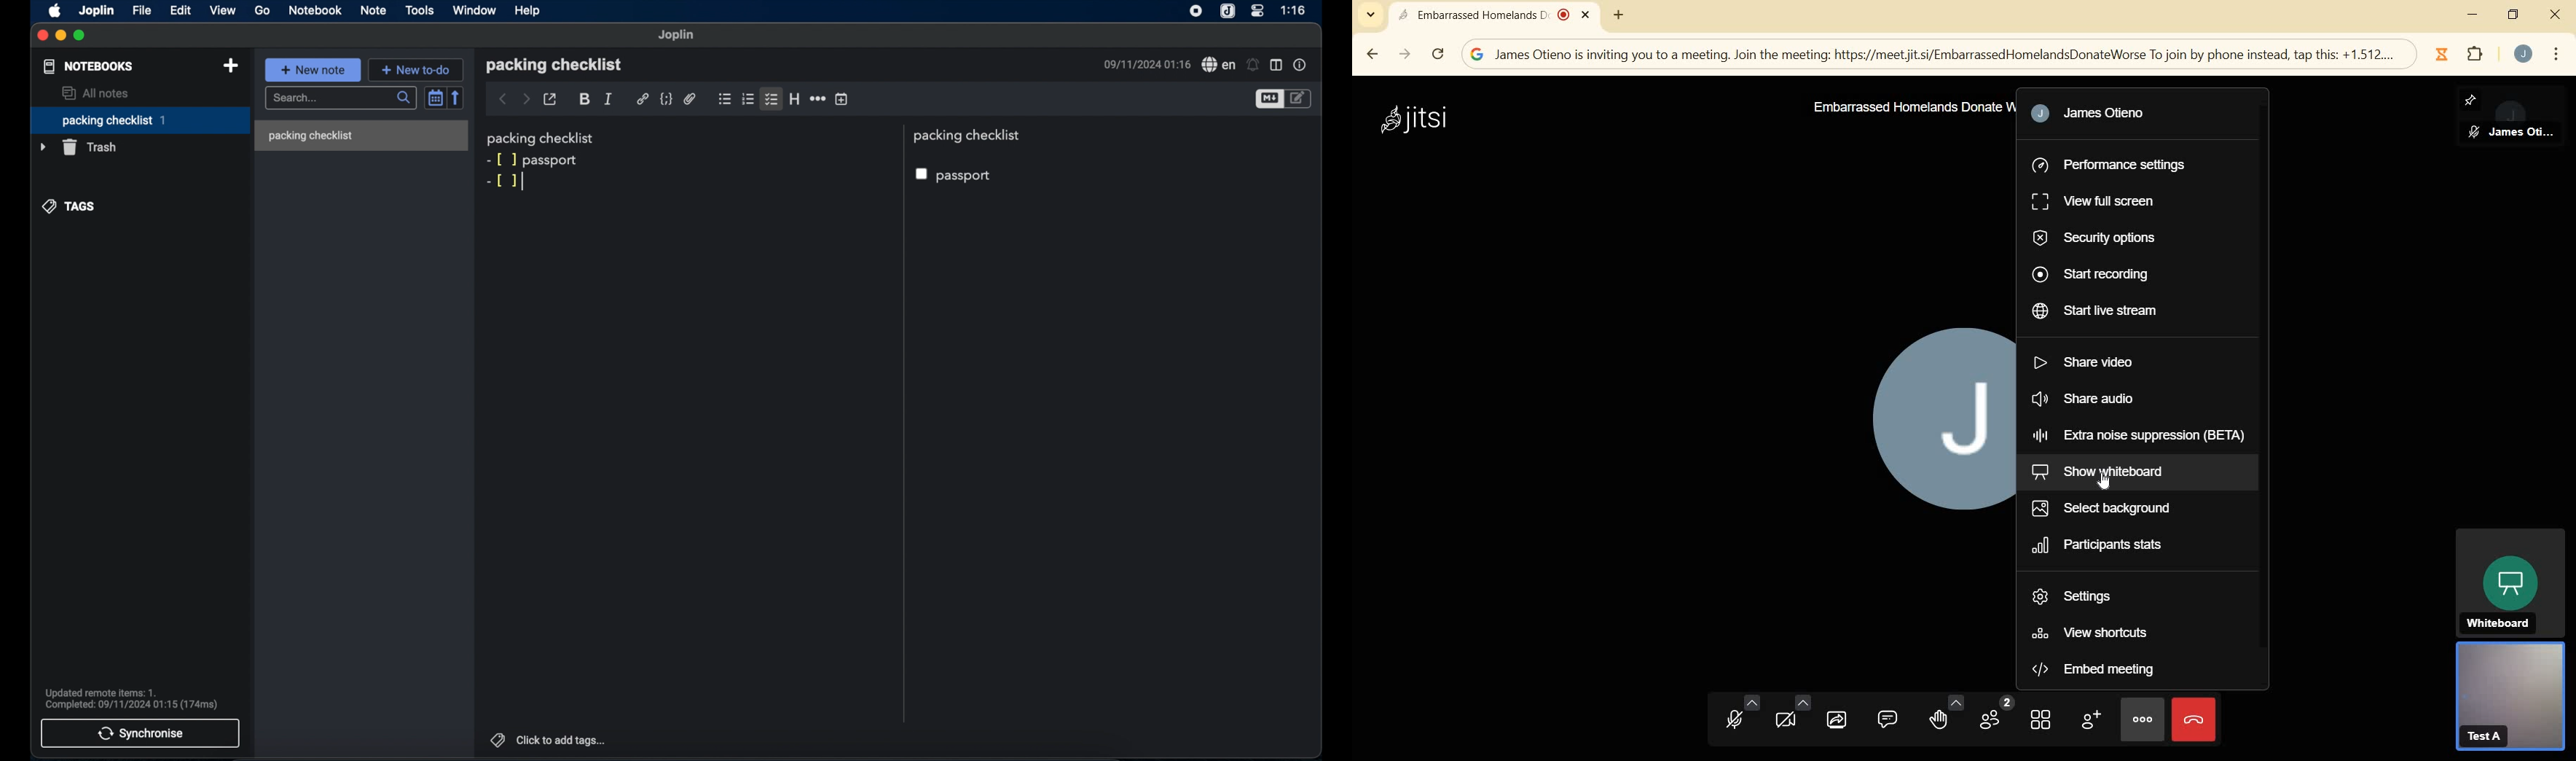 This screenshot has width=2576, height=784. I want to click on reverse sort order, so click(456, 97).